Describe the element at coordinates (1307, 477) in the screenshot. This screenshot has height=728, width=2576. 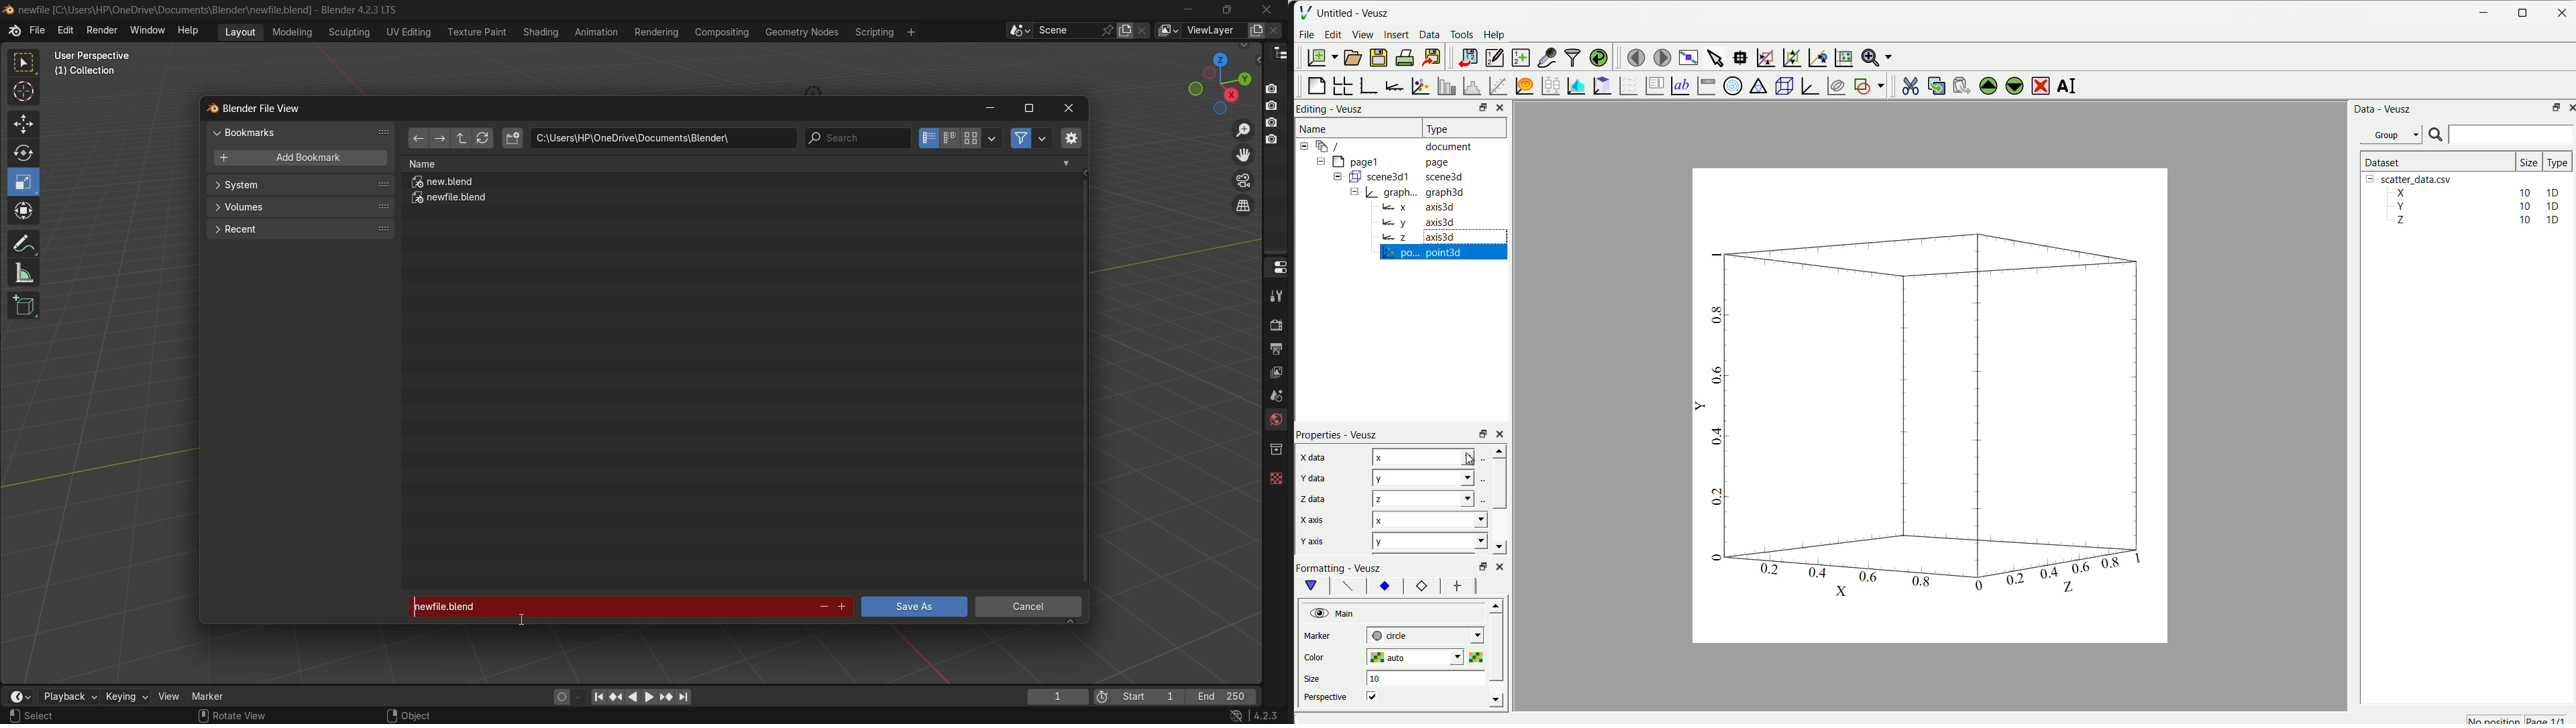
I see `y data` at that location.